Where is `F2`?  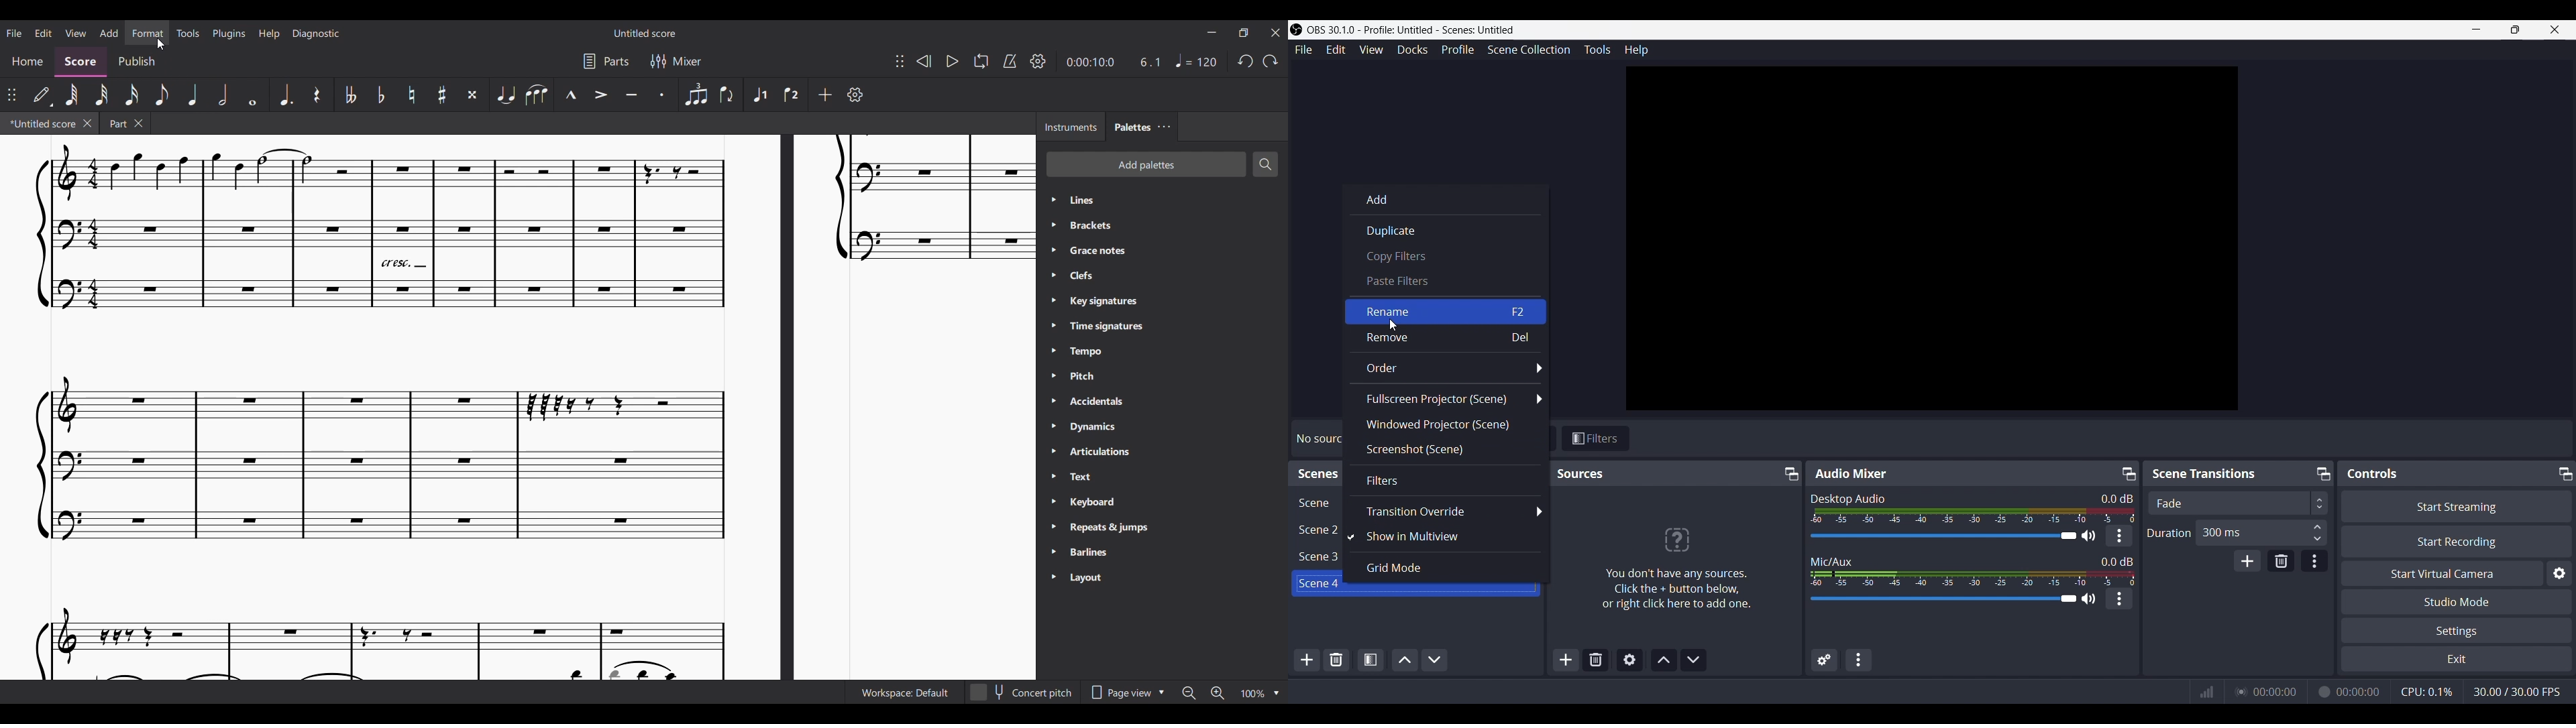 F2 is located at coordinates (1517, 313).